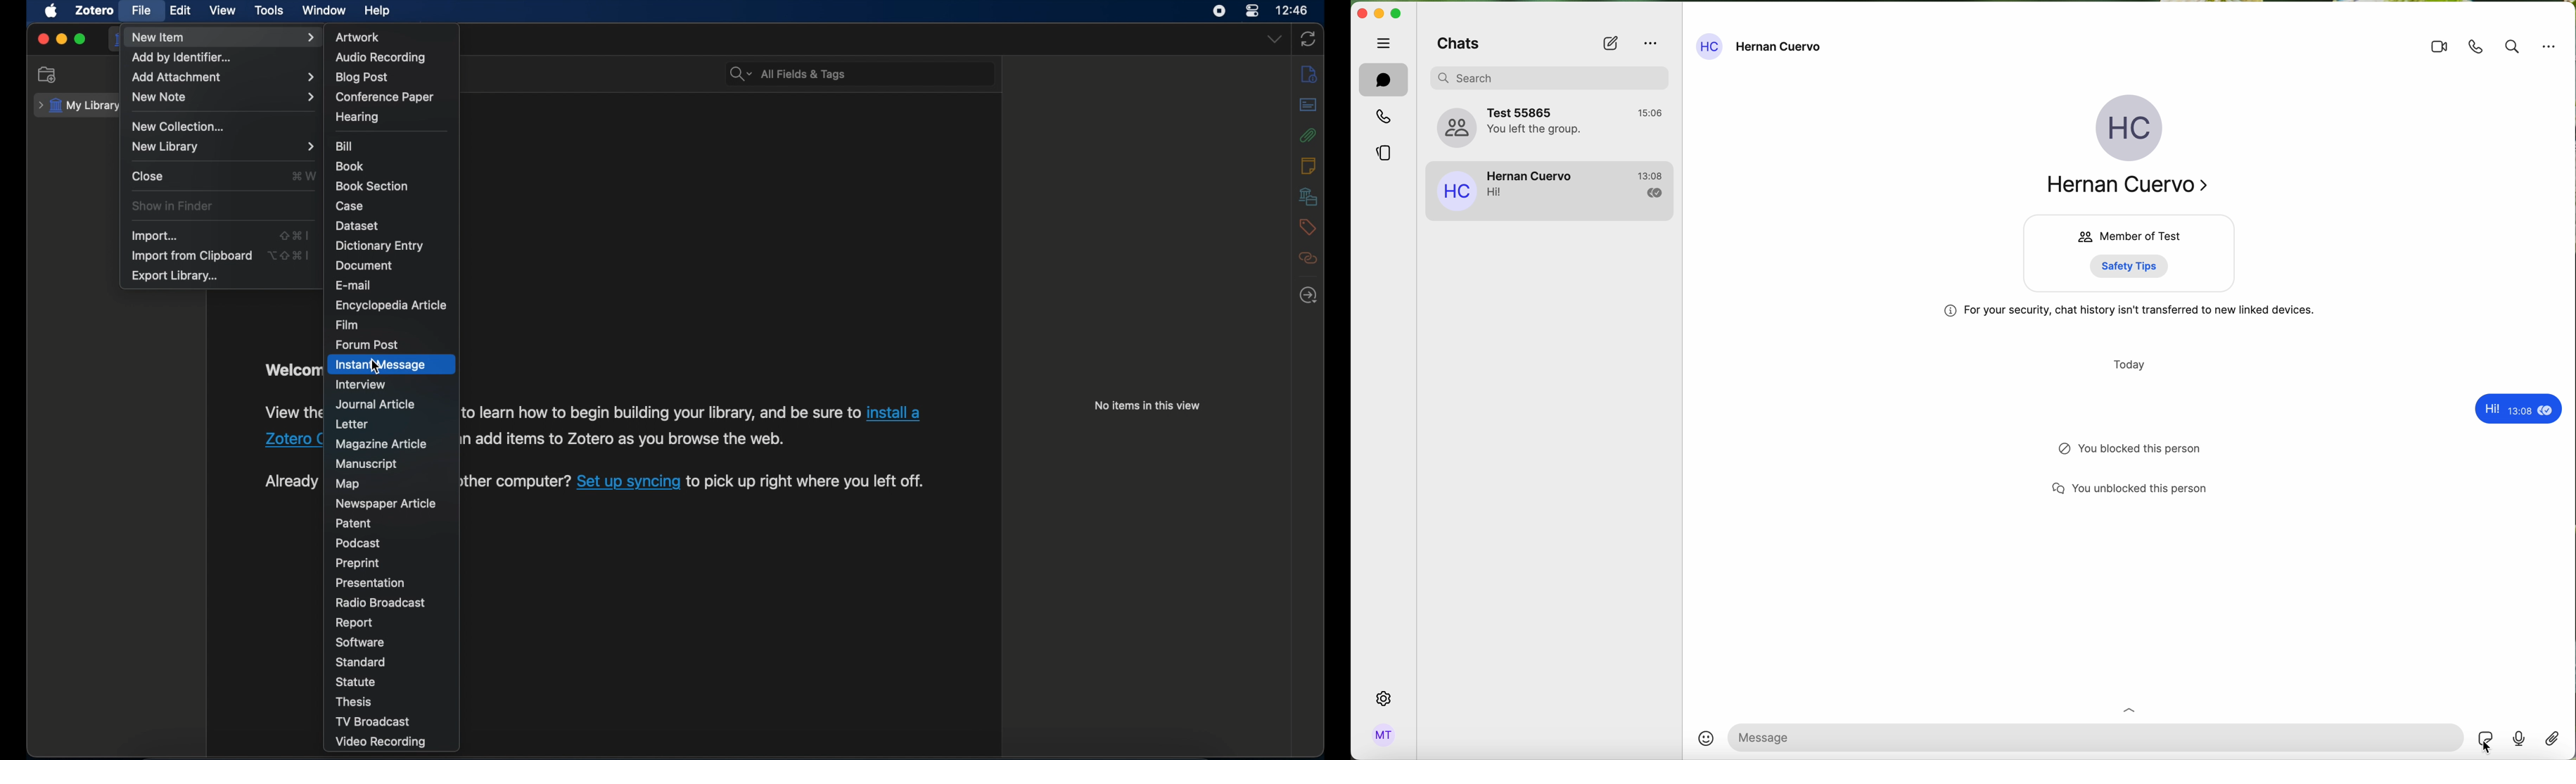 The image size is (2576, 784). I want to click on name of contact, so click(1761, 47).